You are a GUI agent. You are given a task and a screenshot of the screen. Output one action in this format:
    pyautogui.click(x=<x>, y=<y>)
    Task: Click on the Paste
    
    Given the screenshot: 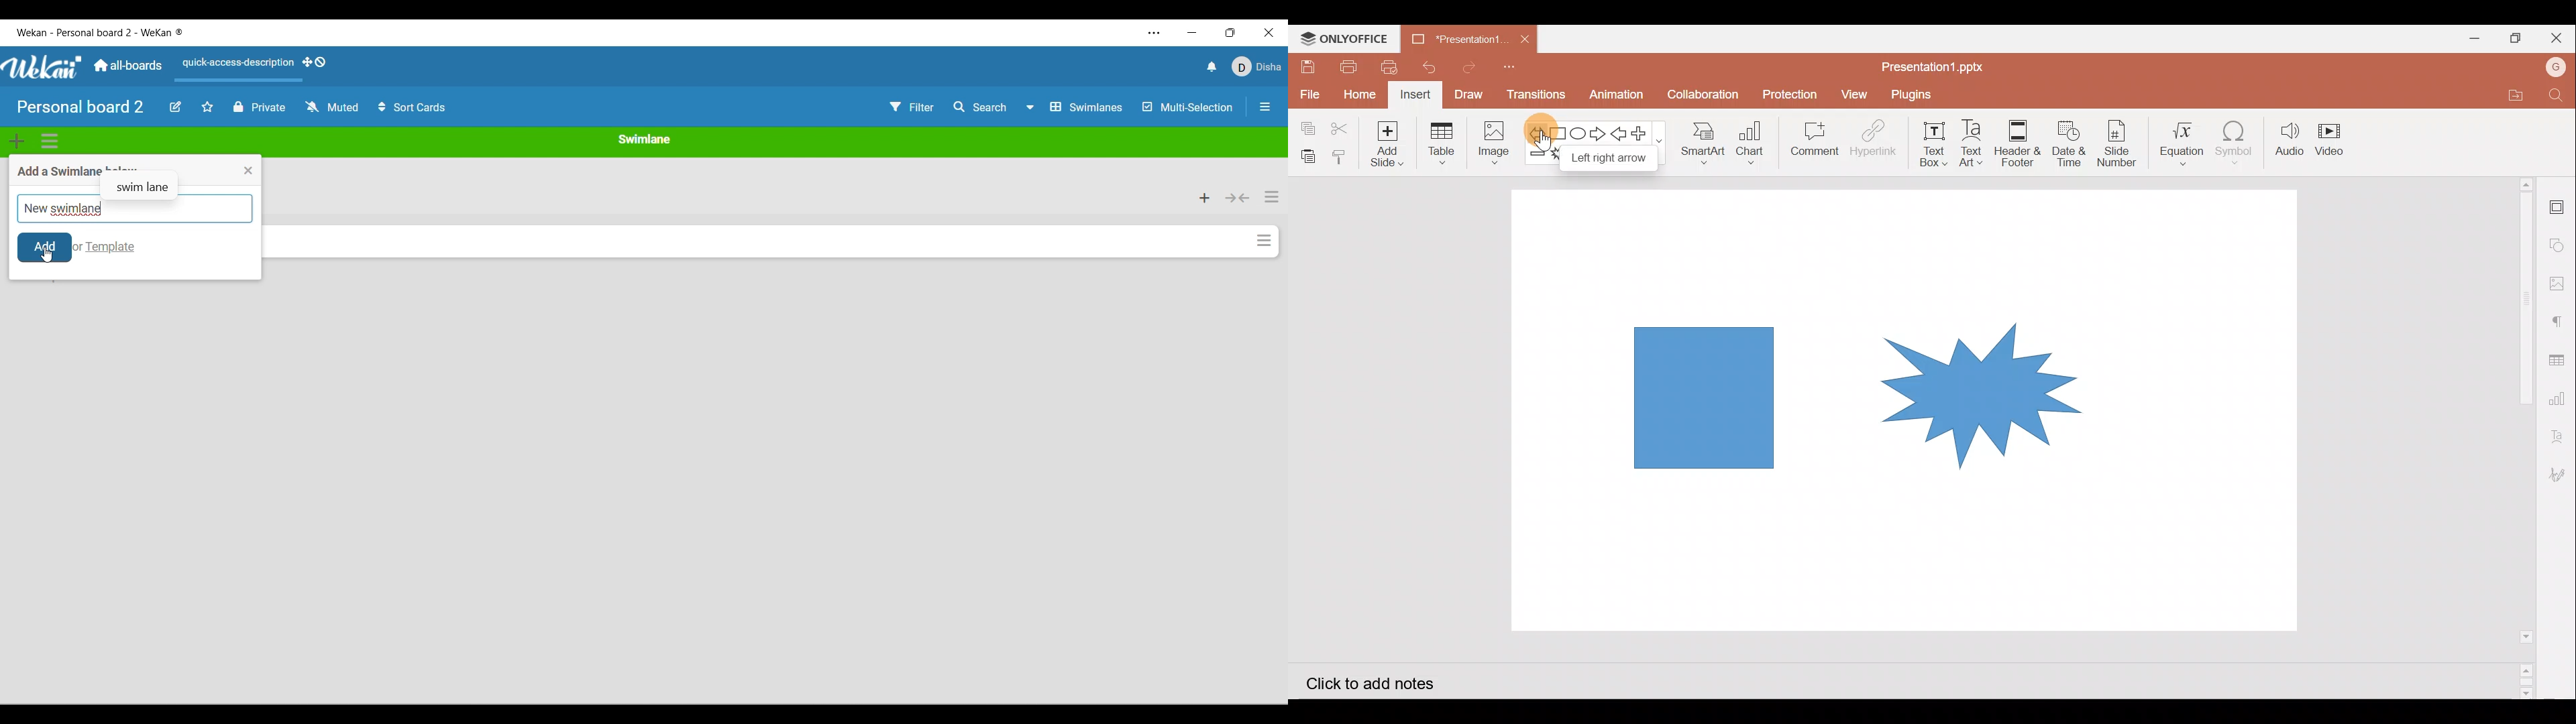 What is the action you would take?
    pyautogui.click(x=1307, y=153)
    